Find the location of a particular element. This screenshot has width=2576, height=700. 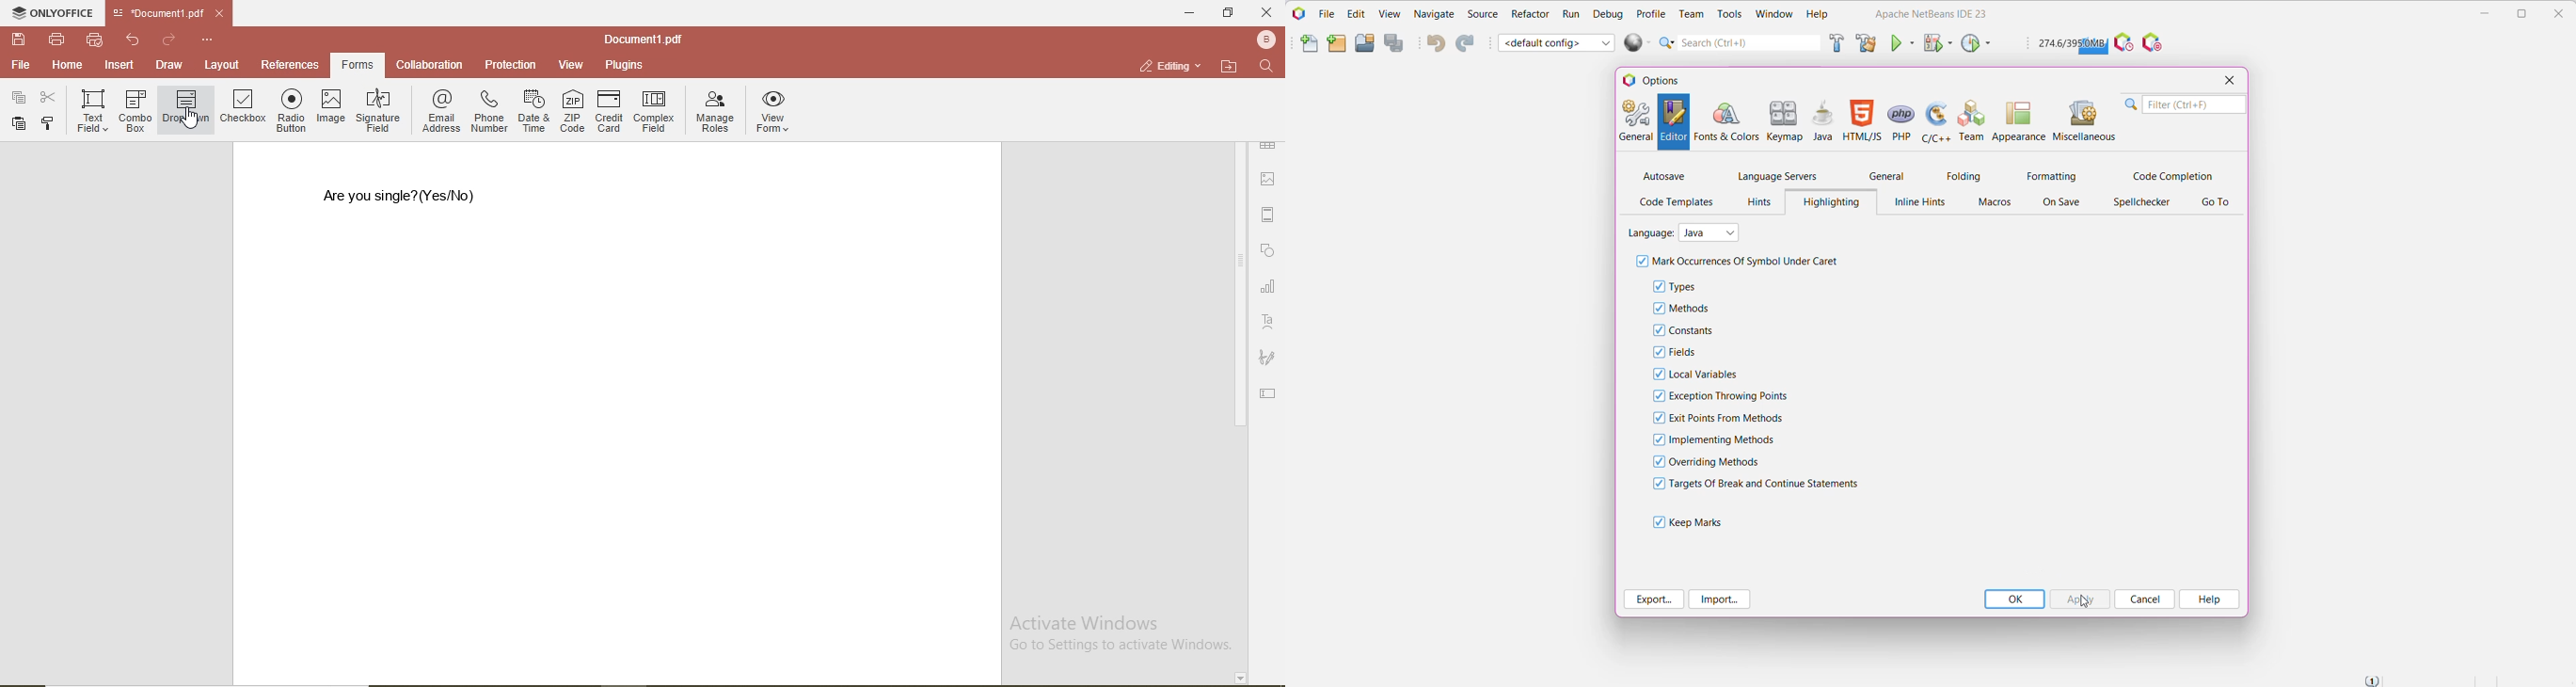

references is located at coordinates (291, 64).